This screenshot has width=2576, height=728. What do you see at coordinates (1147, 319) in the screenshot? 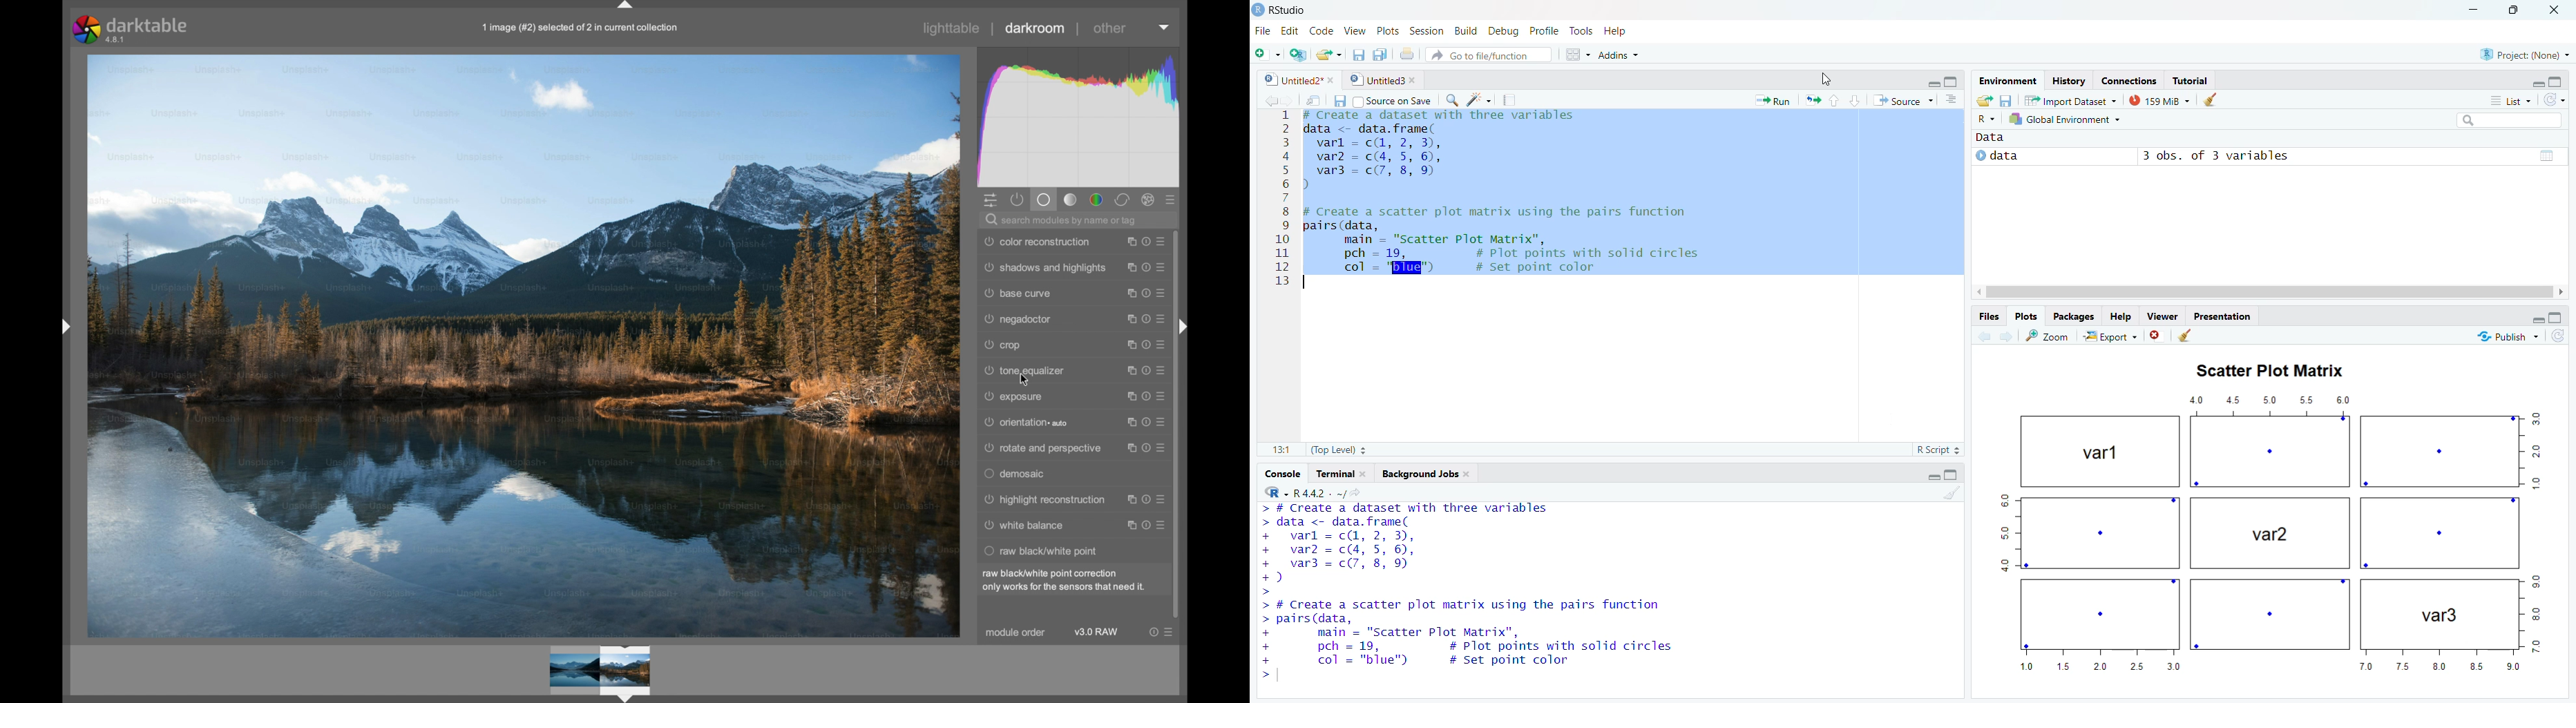
I see `reset parameter` at bounding box center [1147, 319].